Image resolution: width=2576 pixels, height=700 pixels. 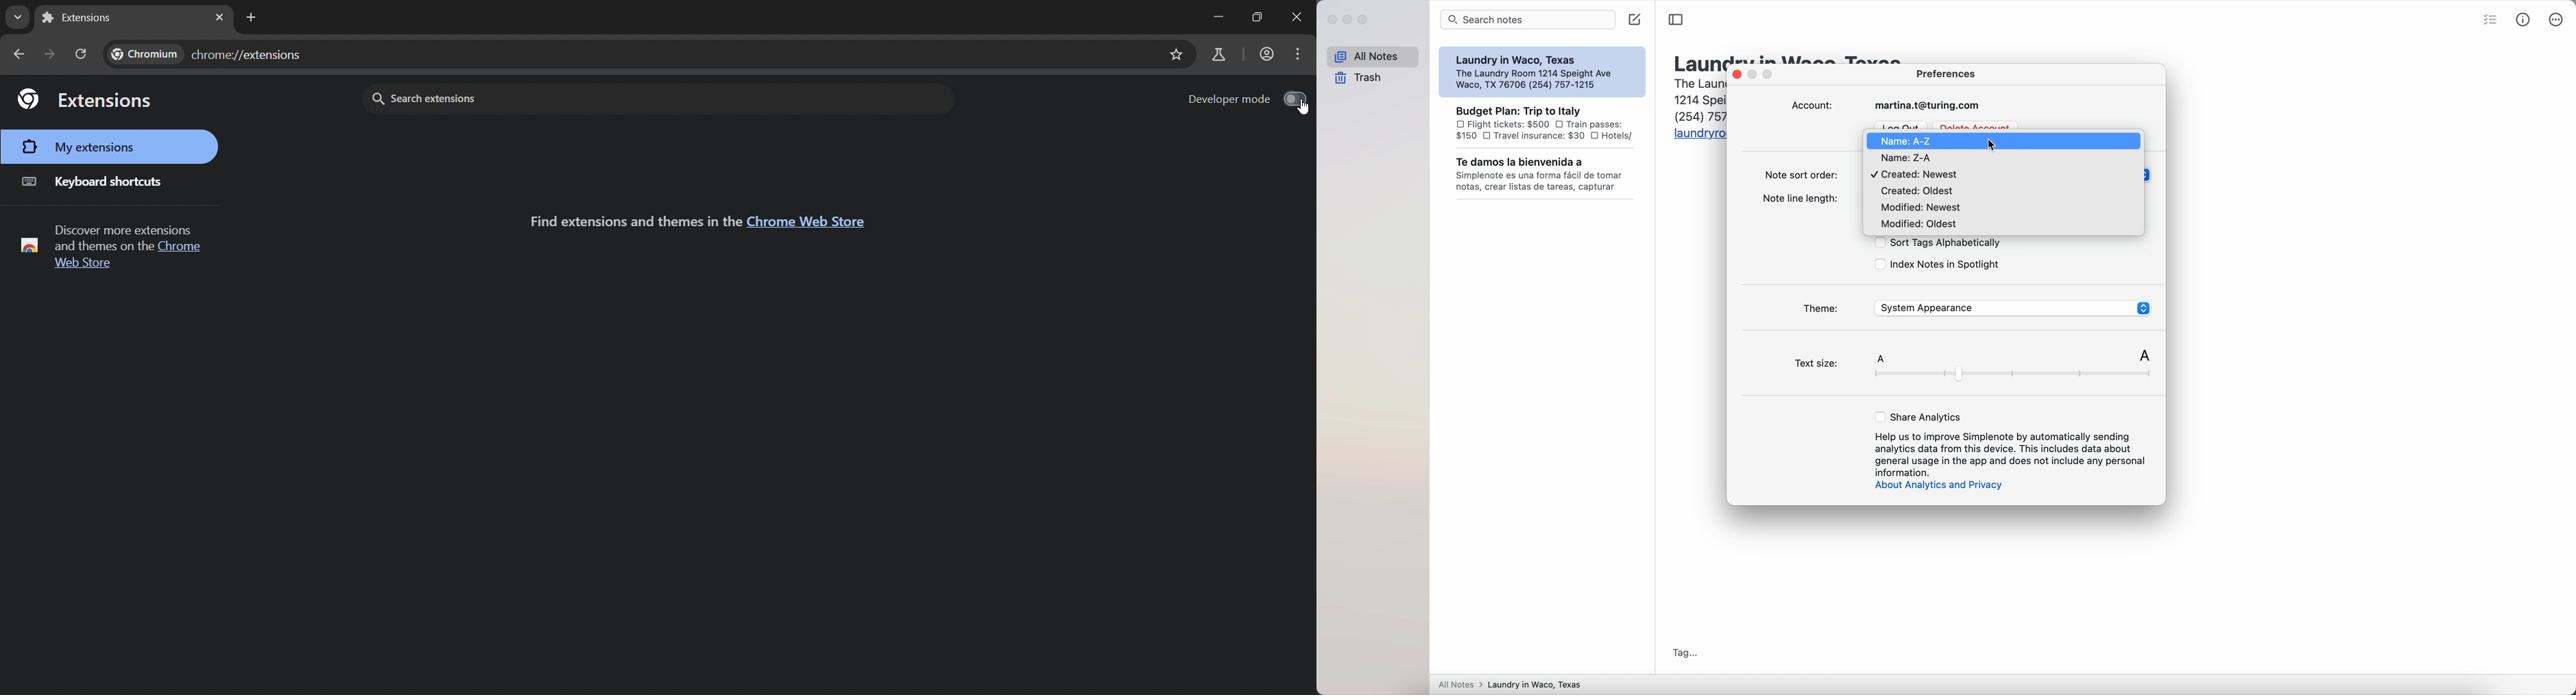 I want to click on my extensions, so click(x=84, y=147).